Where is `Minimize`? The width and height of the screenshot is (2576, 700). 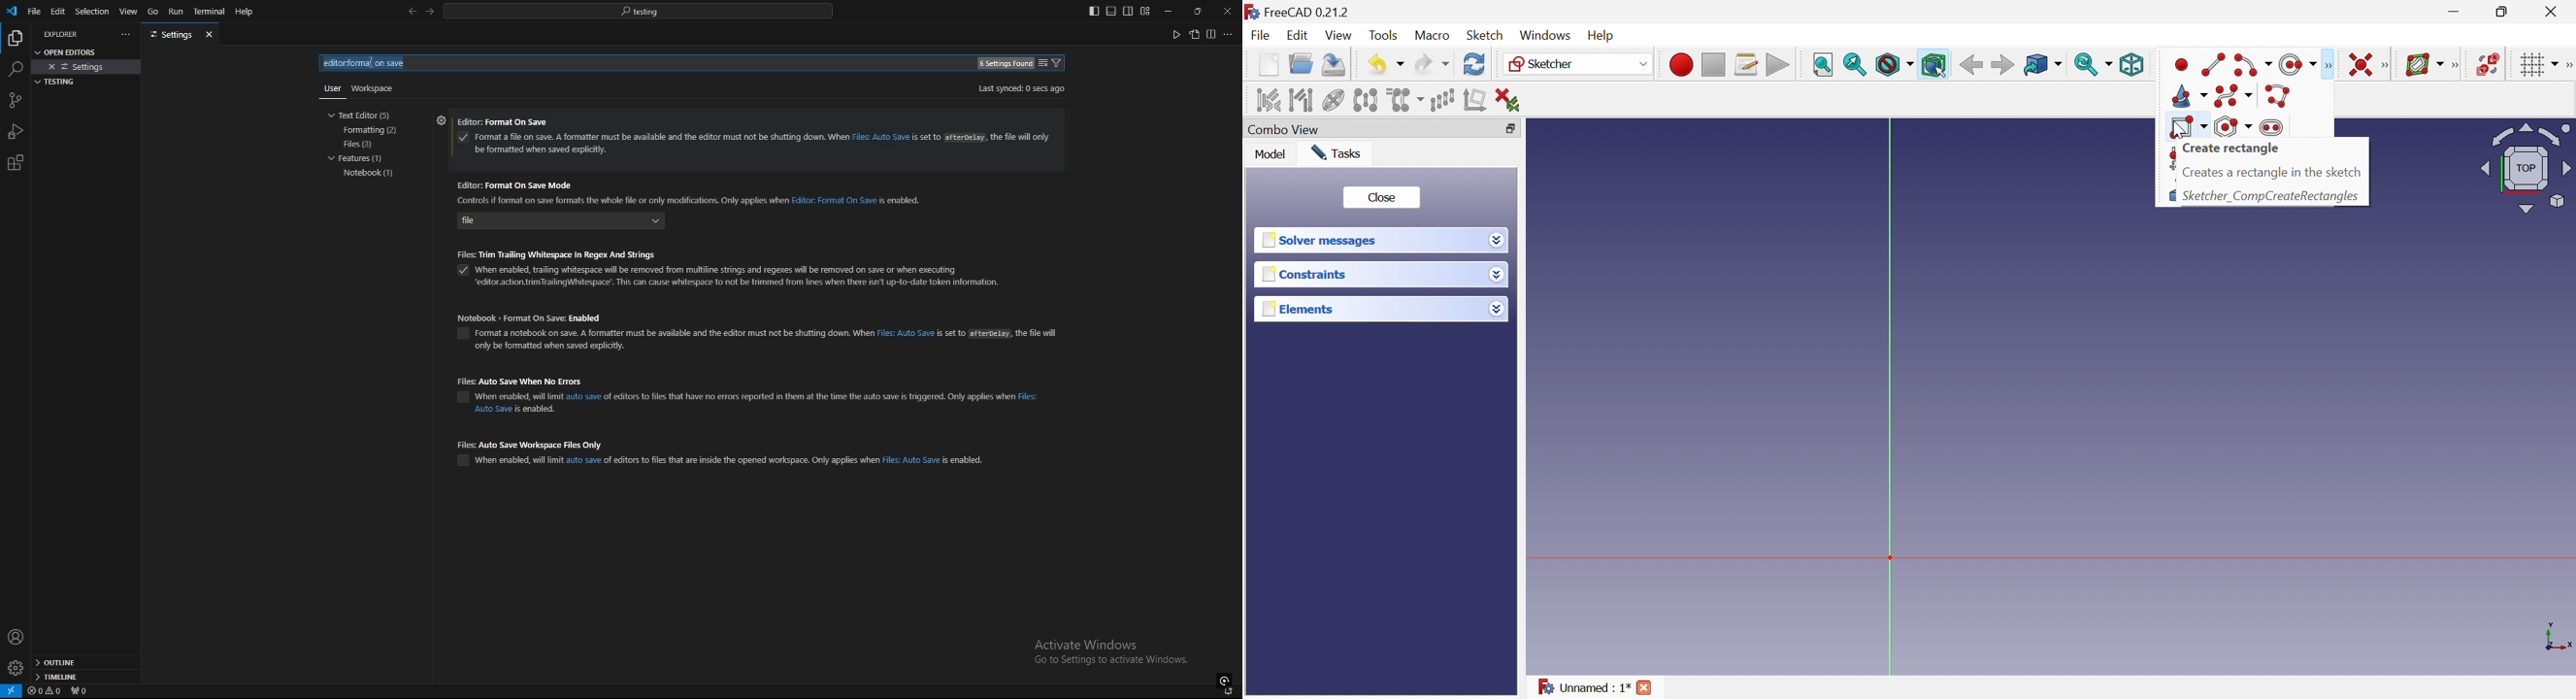
Minimize is located at coordinates (2459, 10).